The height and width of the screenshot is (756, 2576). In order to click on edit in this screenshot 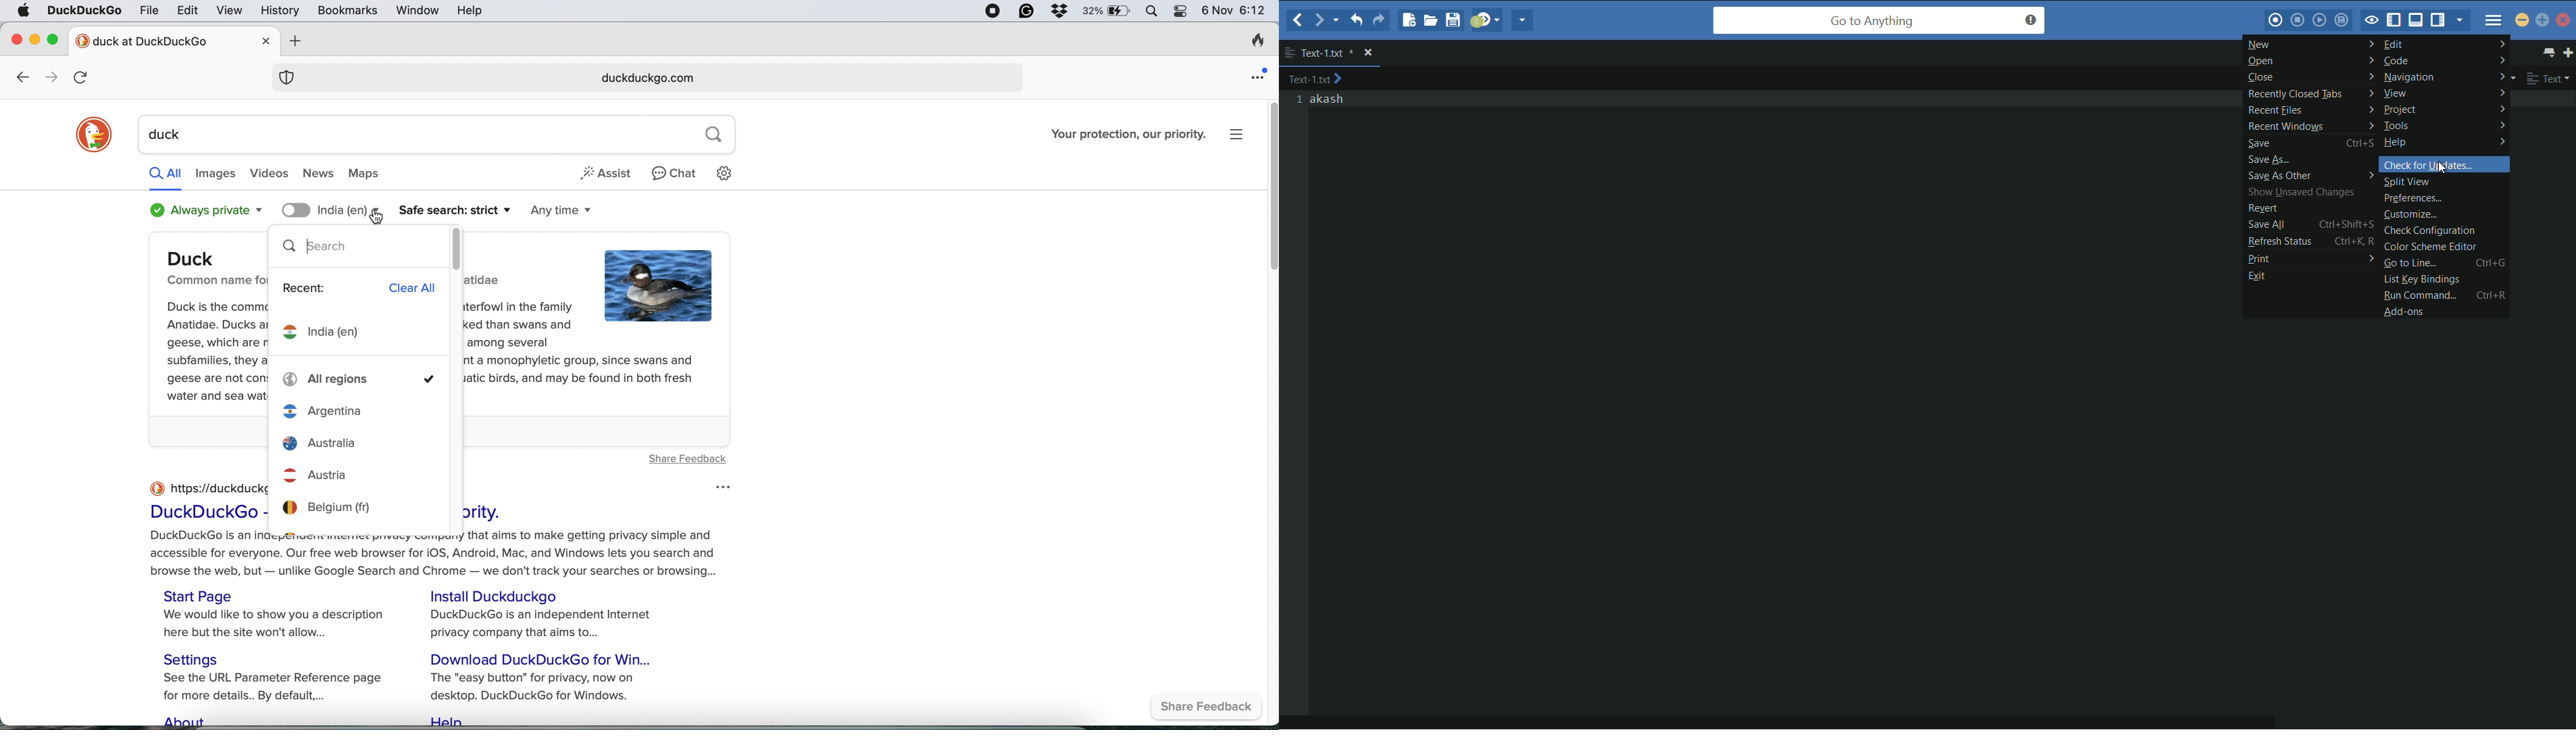, I will do `click(189, 10)`.